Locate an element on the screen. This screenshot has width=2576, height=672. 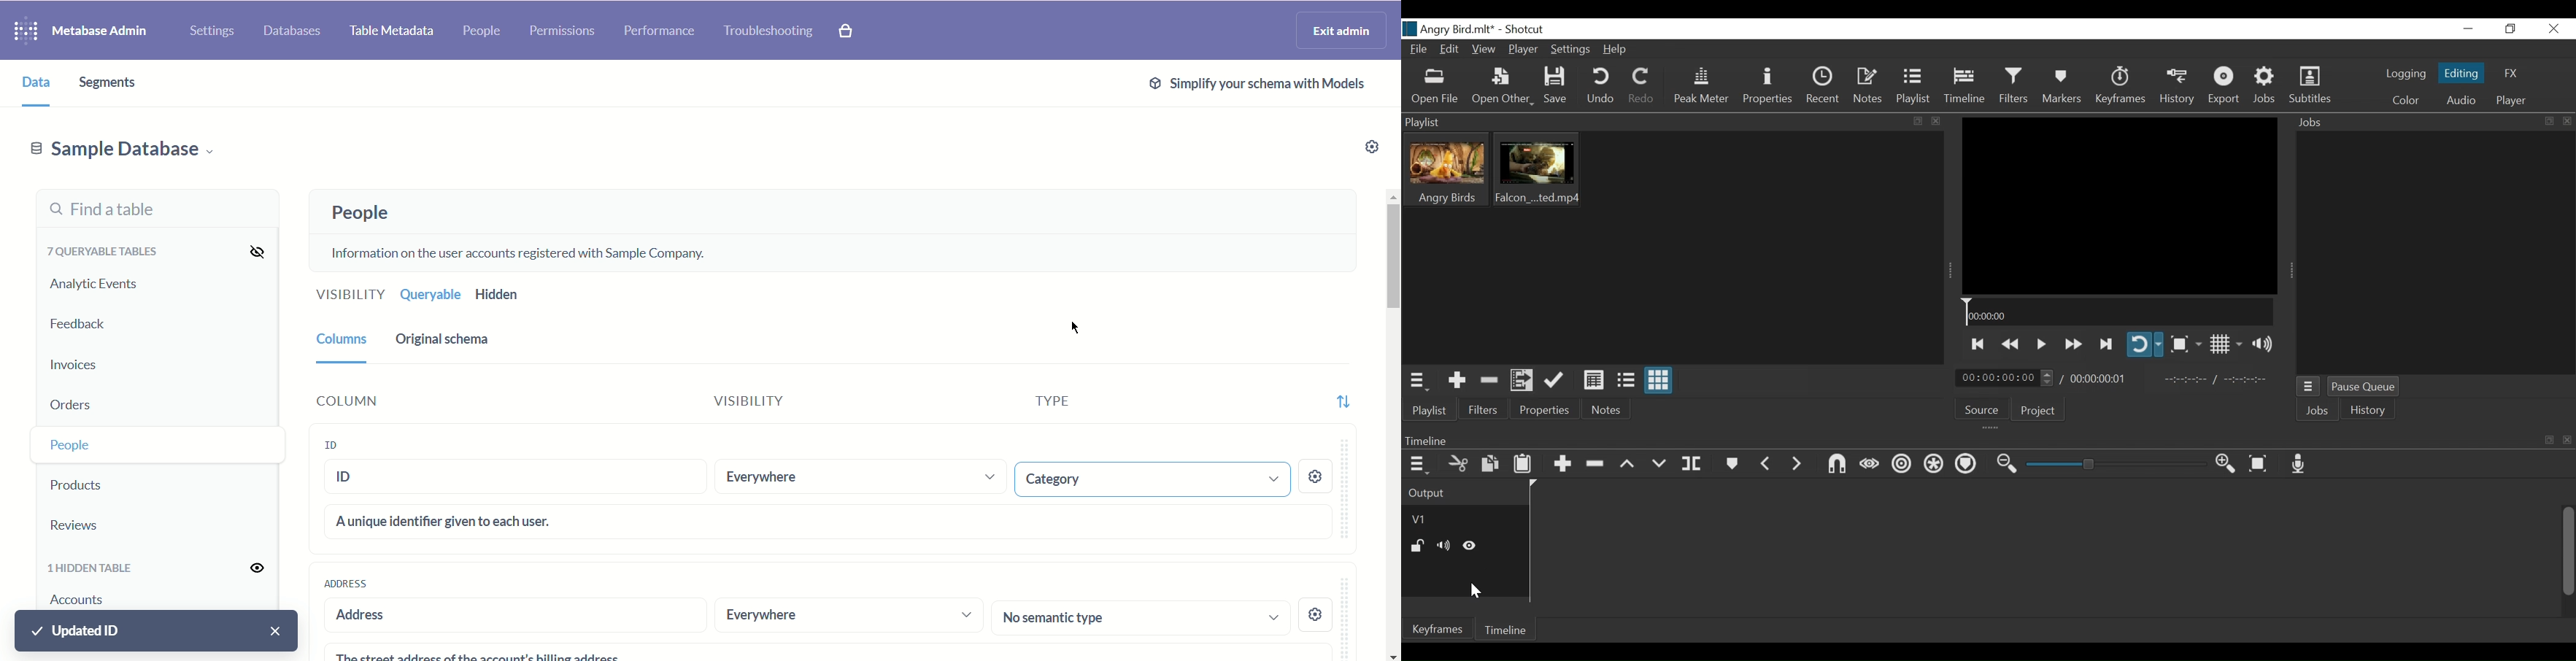
Player is located at coordinates (1523, 50).